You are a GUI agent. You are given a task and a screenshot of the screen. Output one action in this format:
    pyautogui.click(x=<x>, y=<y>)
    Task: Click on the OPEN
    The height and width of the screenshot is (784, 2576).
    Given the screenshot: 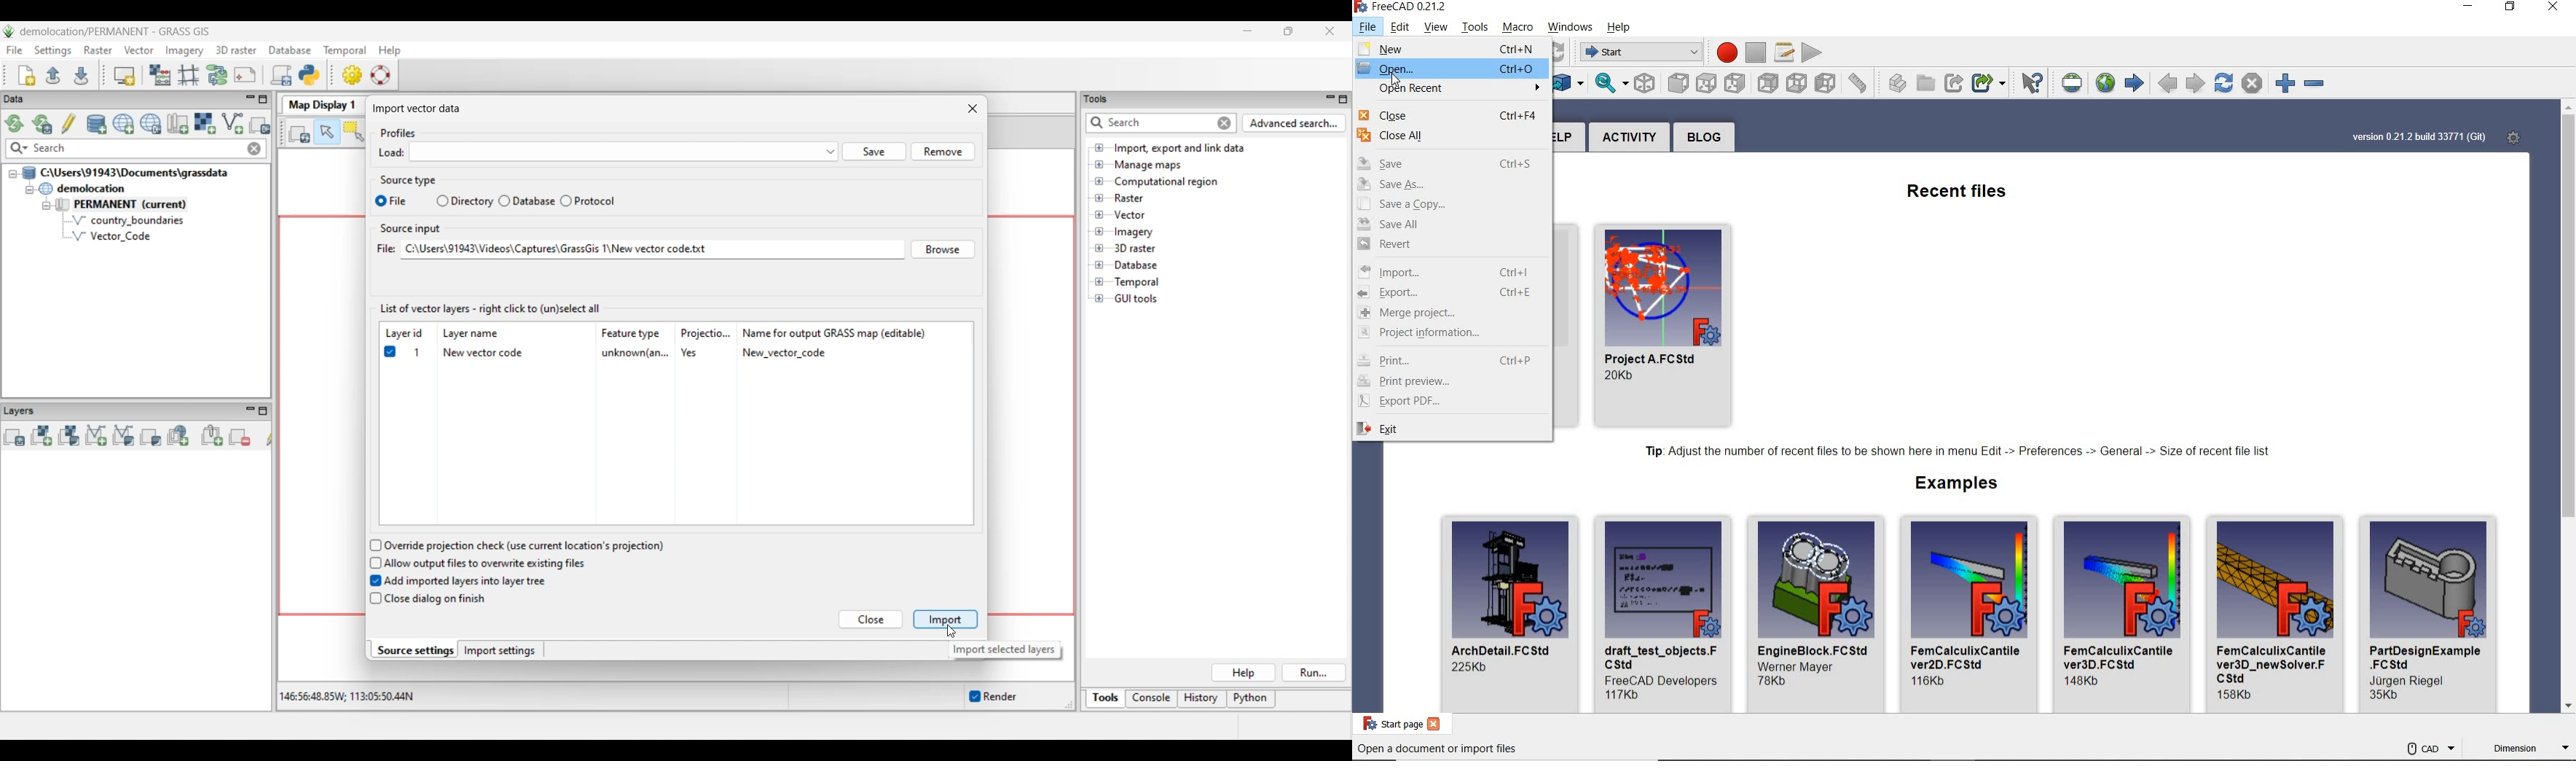 What is the action you would take?
    pyautogui.click(x=1408, y=70)
    